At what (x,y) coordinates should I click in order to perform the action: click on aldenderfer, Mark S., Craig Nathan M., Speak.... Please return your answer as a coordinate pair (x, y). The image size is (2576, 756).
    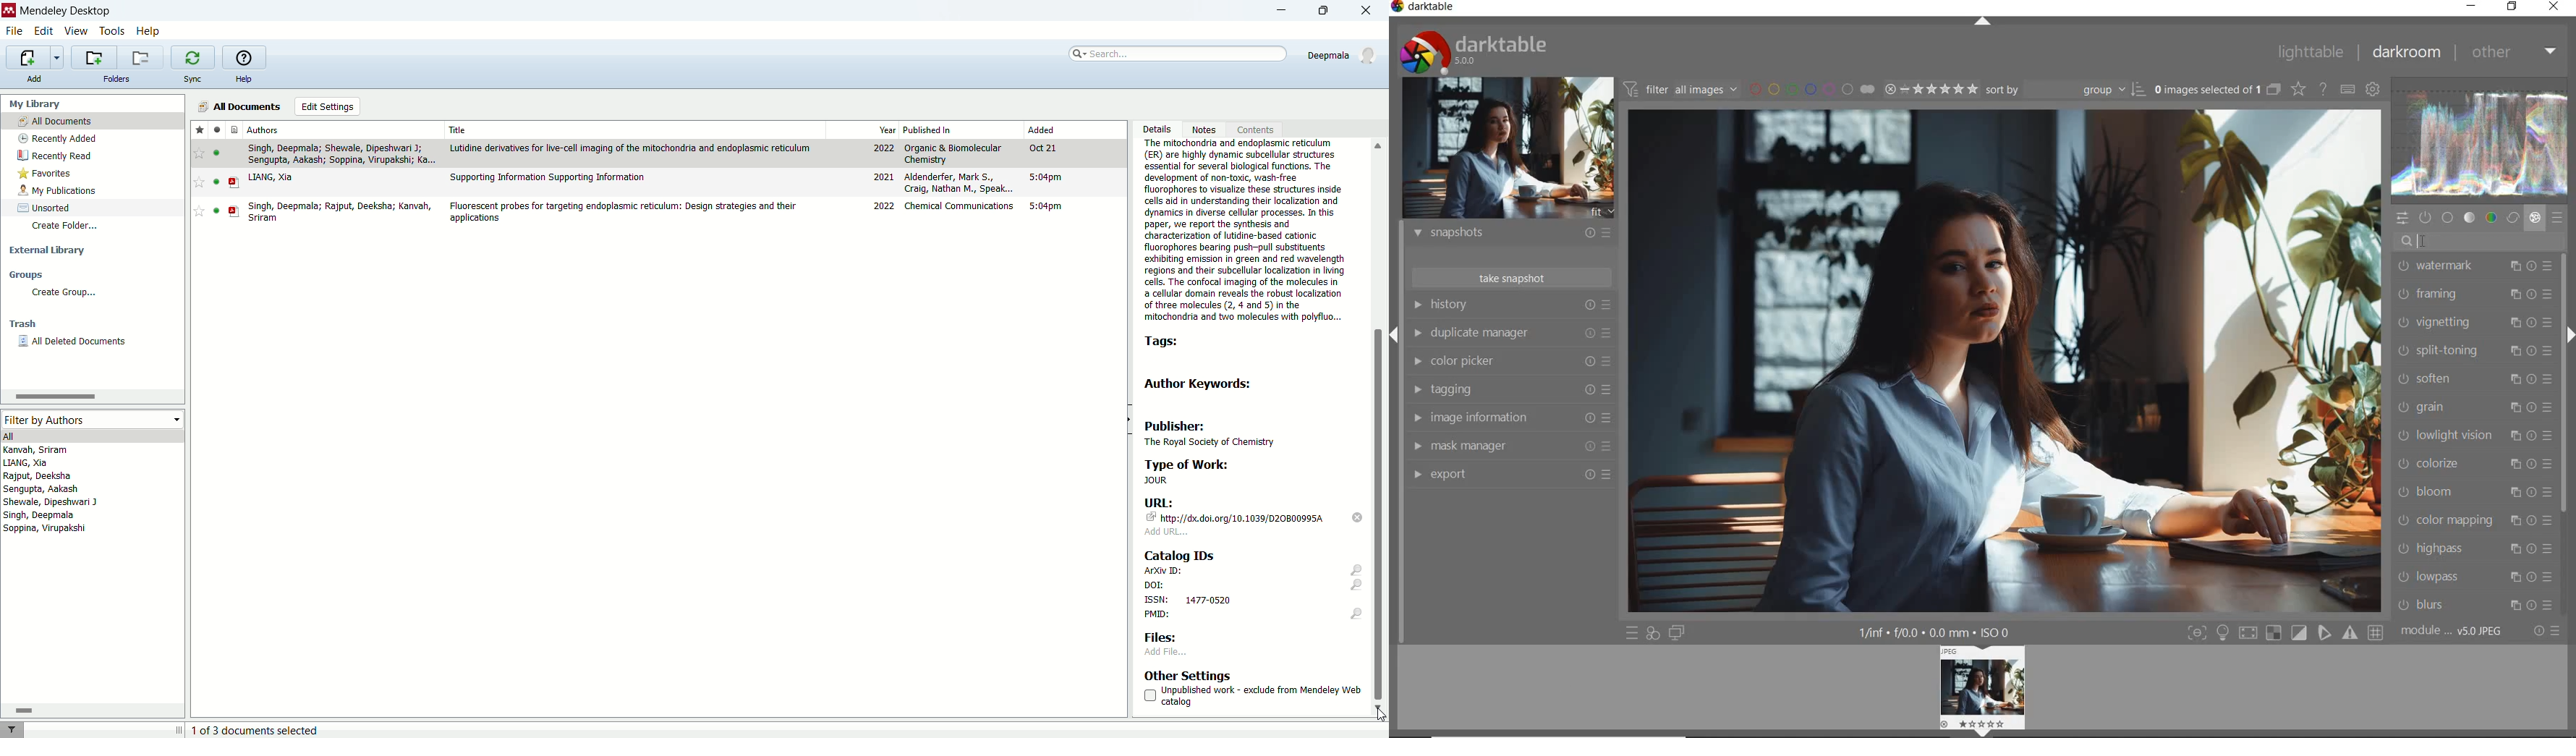
    Looking at the image, I should click on (959, 182).